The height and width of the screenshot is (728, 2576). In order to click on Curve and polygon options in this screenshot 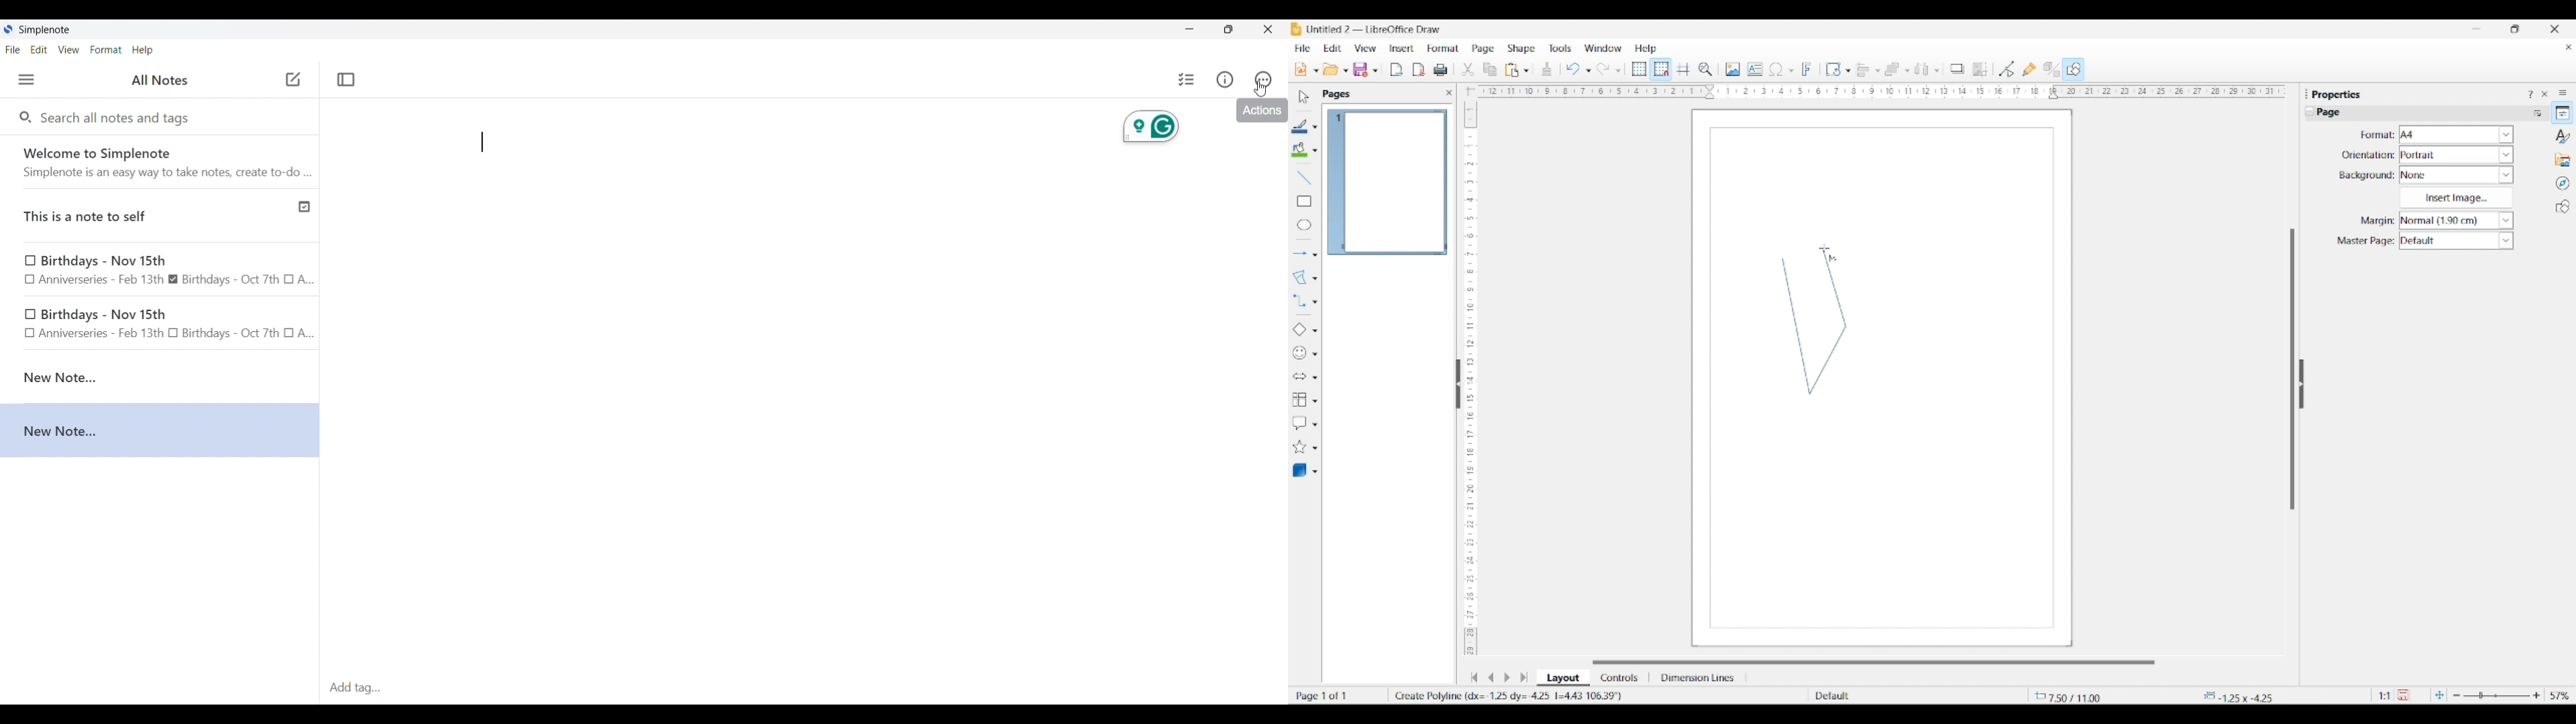, I will do `click(1315, 279)`.